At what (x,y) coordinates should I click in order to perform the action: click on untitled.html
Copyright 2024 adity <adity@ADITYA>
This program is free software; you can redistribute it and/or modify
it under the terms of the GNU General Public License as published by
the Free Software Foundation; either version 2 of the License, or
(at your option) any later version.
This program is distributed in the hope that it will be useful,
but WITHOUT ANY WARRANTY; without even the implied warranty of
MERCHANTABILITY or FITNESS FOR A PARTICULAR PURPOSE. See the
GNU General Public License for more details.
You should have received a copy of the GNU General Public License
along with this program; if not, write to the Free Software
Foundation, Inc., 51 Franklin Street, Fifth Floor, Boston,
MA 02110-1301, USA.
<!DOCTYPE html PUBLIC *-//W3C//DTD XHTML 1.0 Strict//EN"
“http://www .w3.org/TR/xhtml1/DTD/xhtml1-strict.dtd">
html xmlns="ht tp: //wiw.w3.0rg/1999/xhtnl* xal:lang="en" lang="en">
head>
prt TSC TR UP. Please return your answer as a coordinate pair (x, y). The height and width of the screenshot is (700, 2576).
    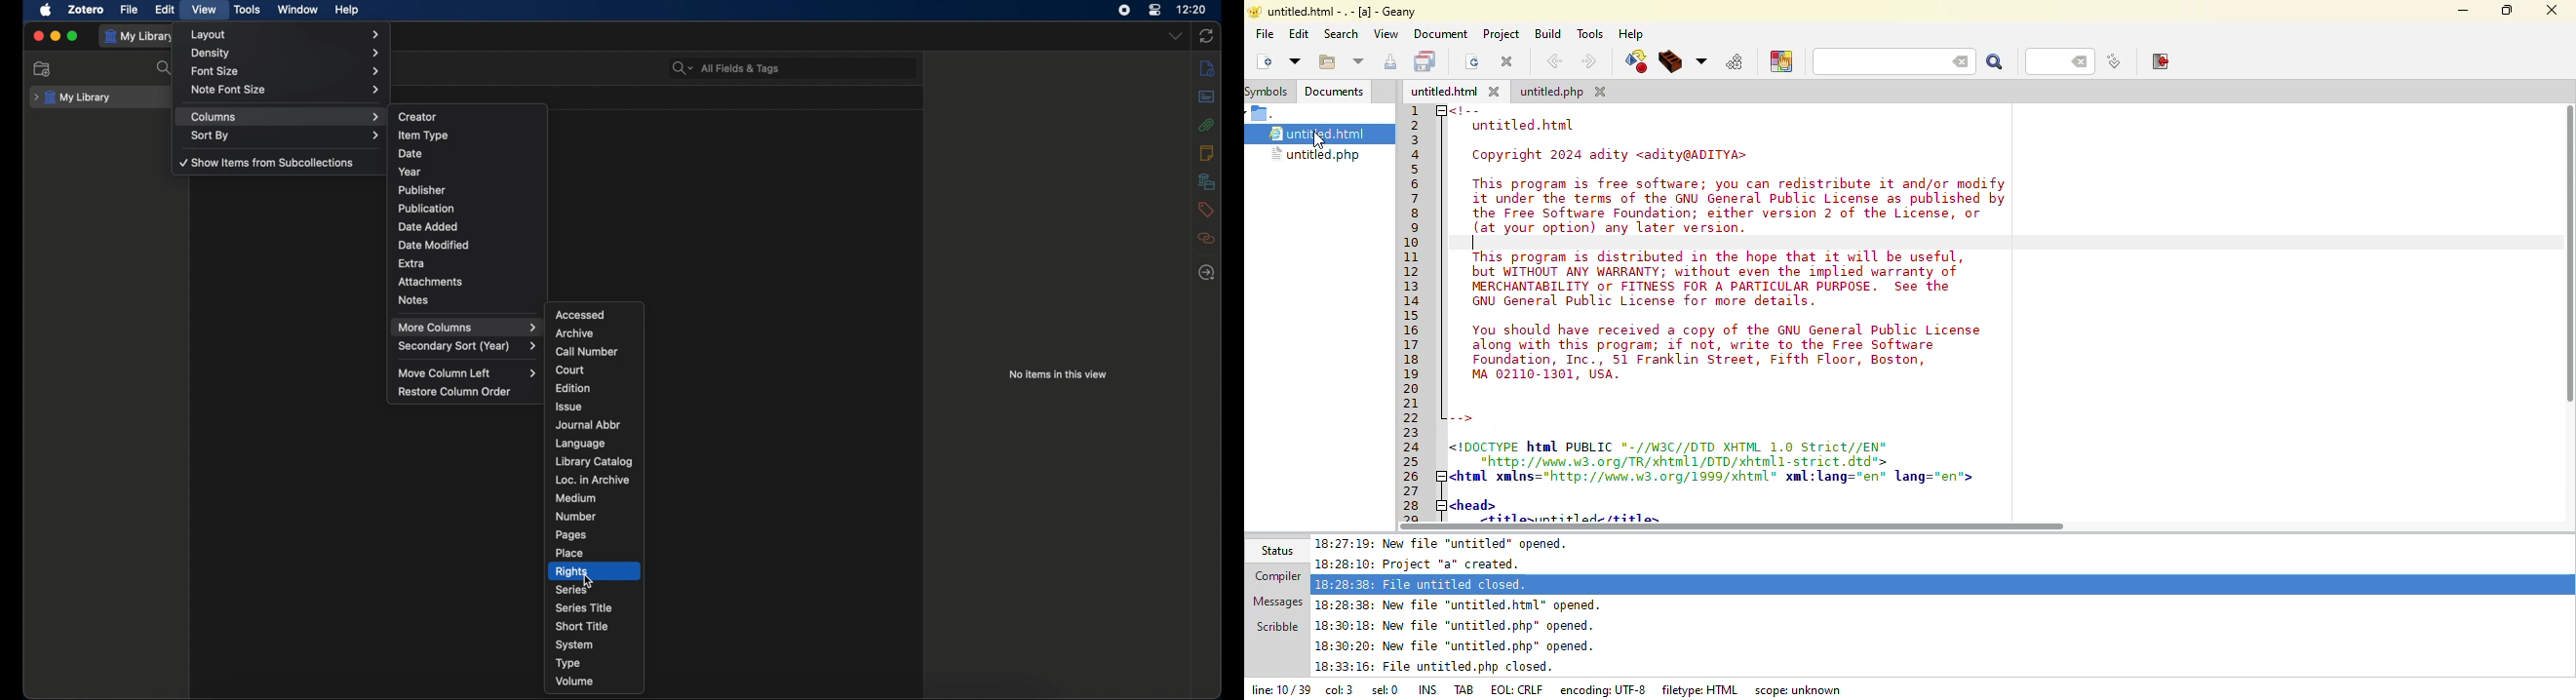
    Looking at the image, I should click on (1715, 315).